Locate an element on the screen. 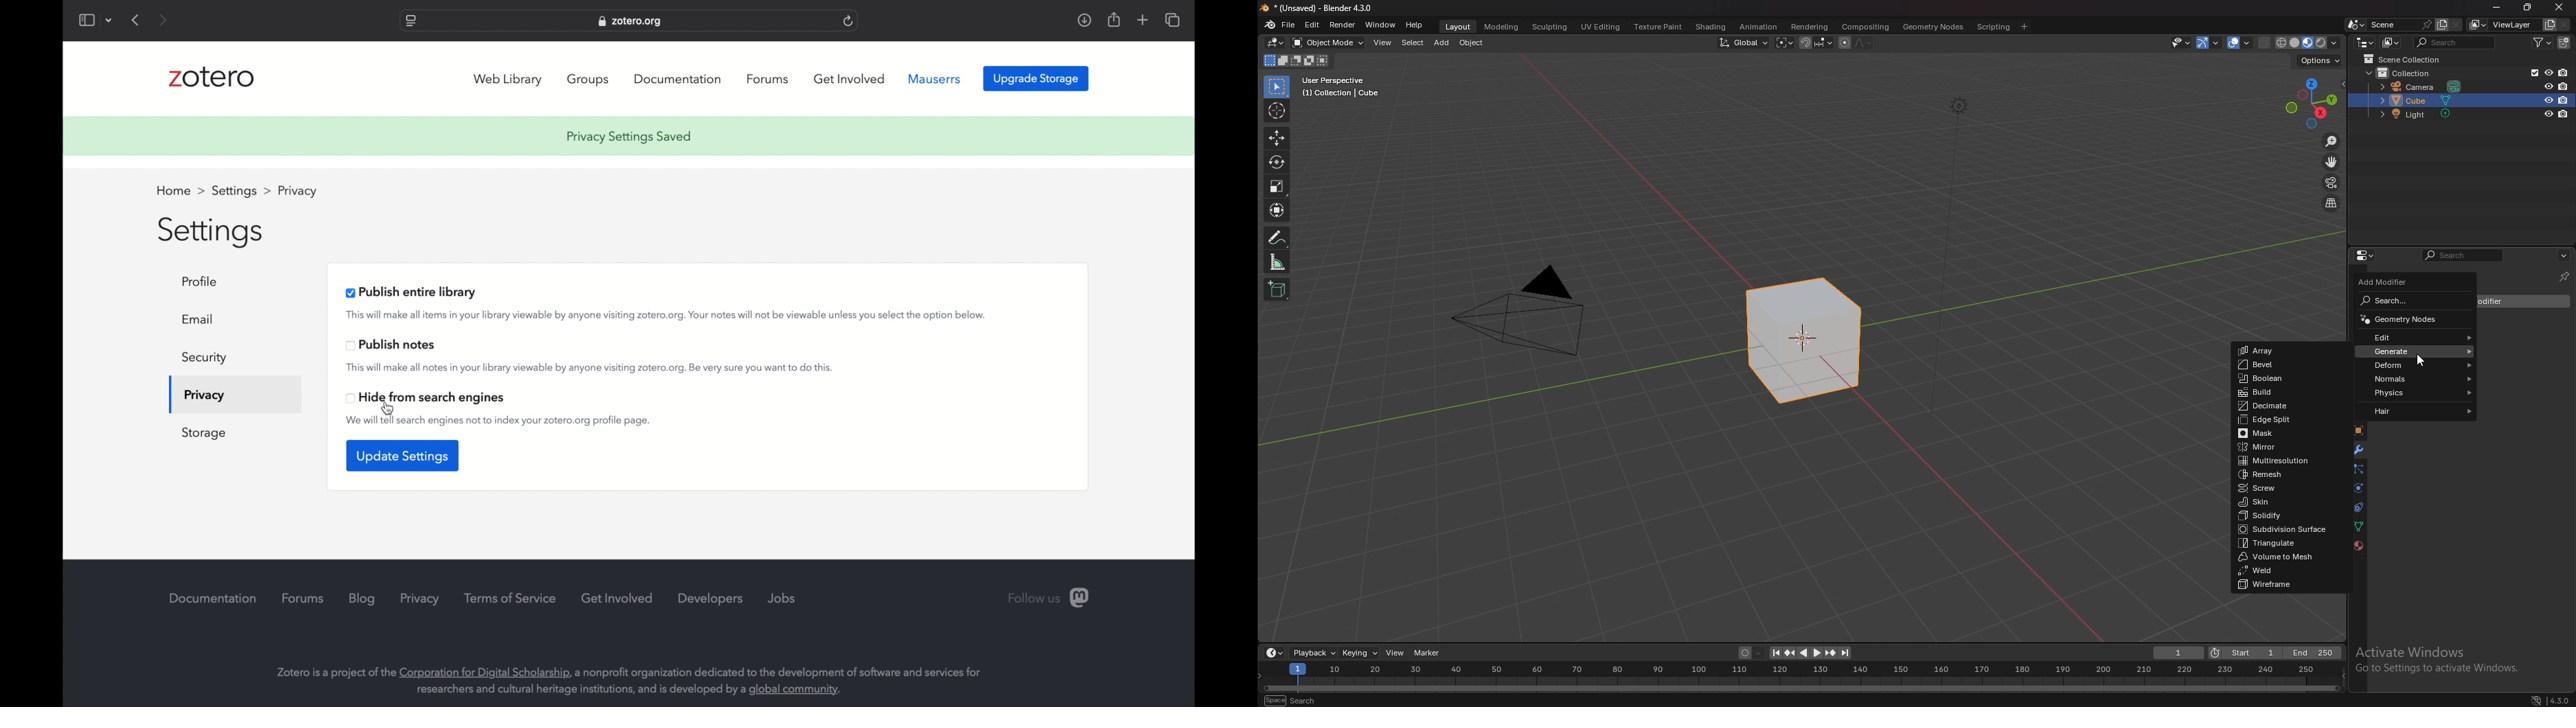 The height and width of the screenshot is (728, 2576). view is located at coordinates (1384, 43).